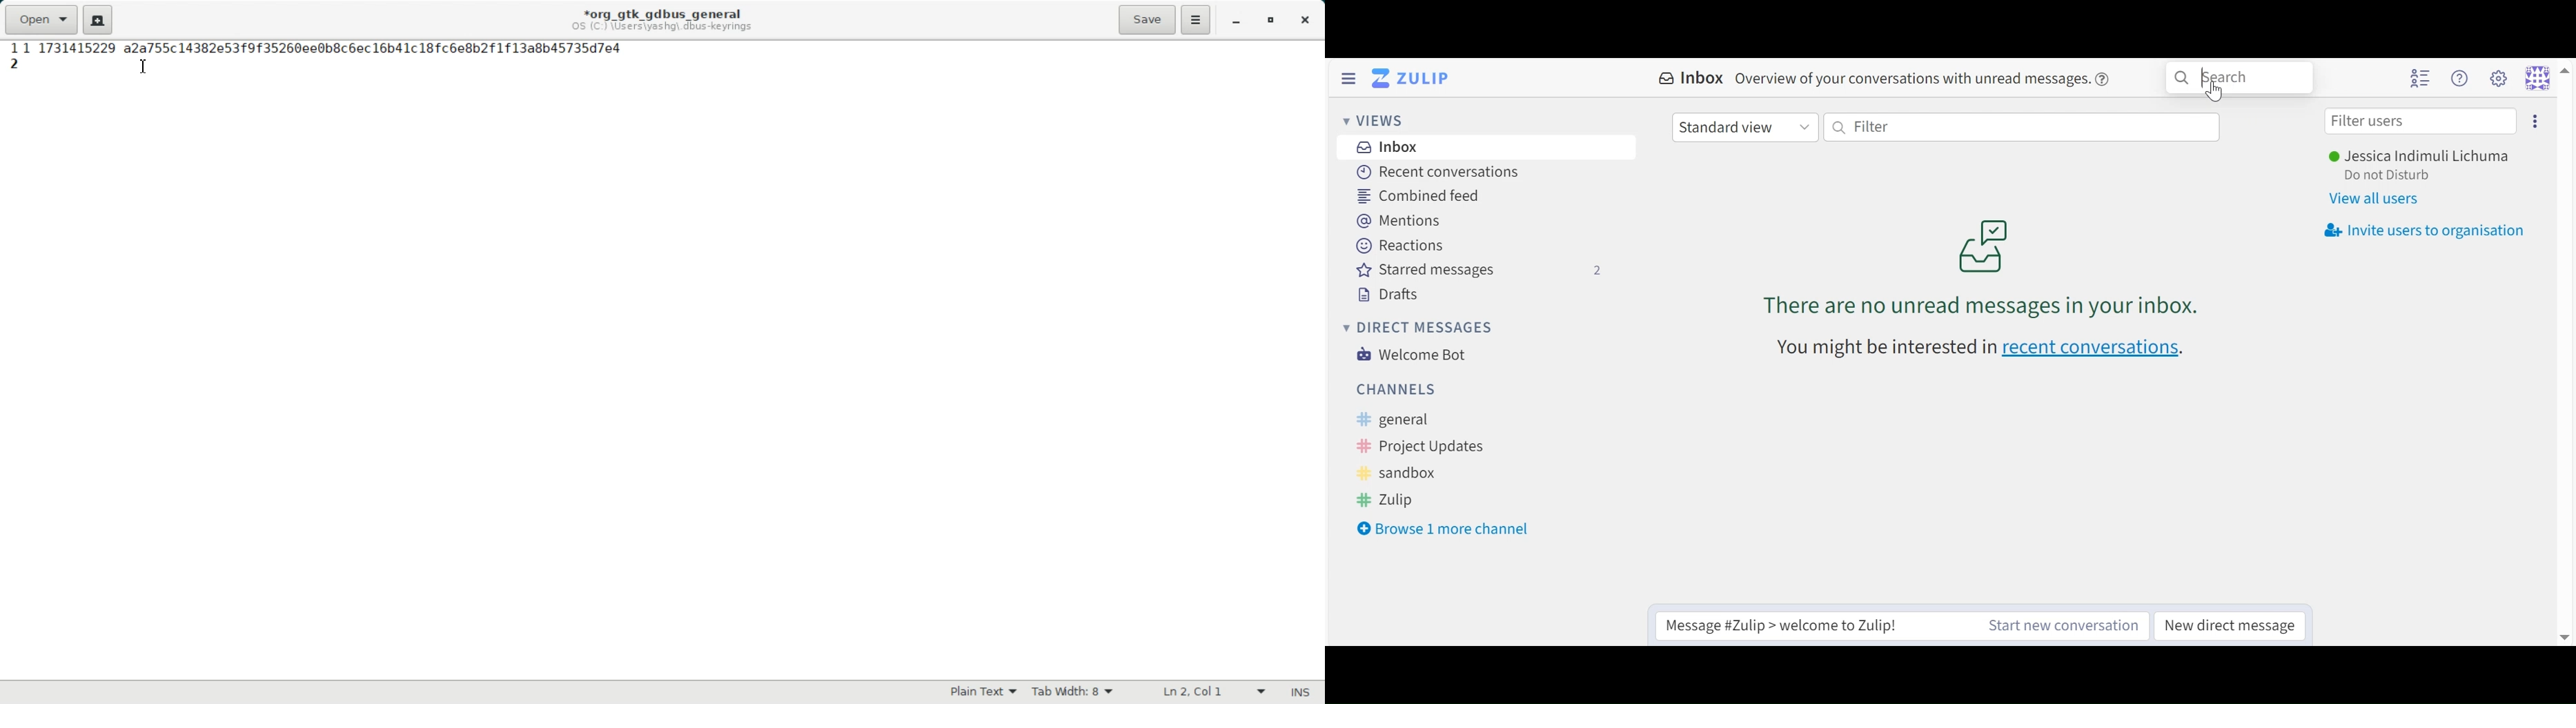 The height and width of the screenshot is (728, 2576). Describe the element at coordinates (1402, 246) in the screenshot. I see `Reactions` at that location.